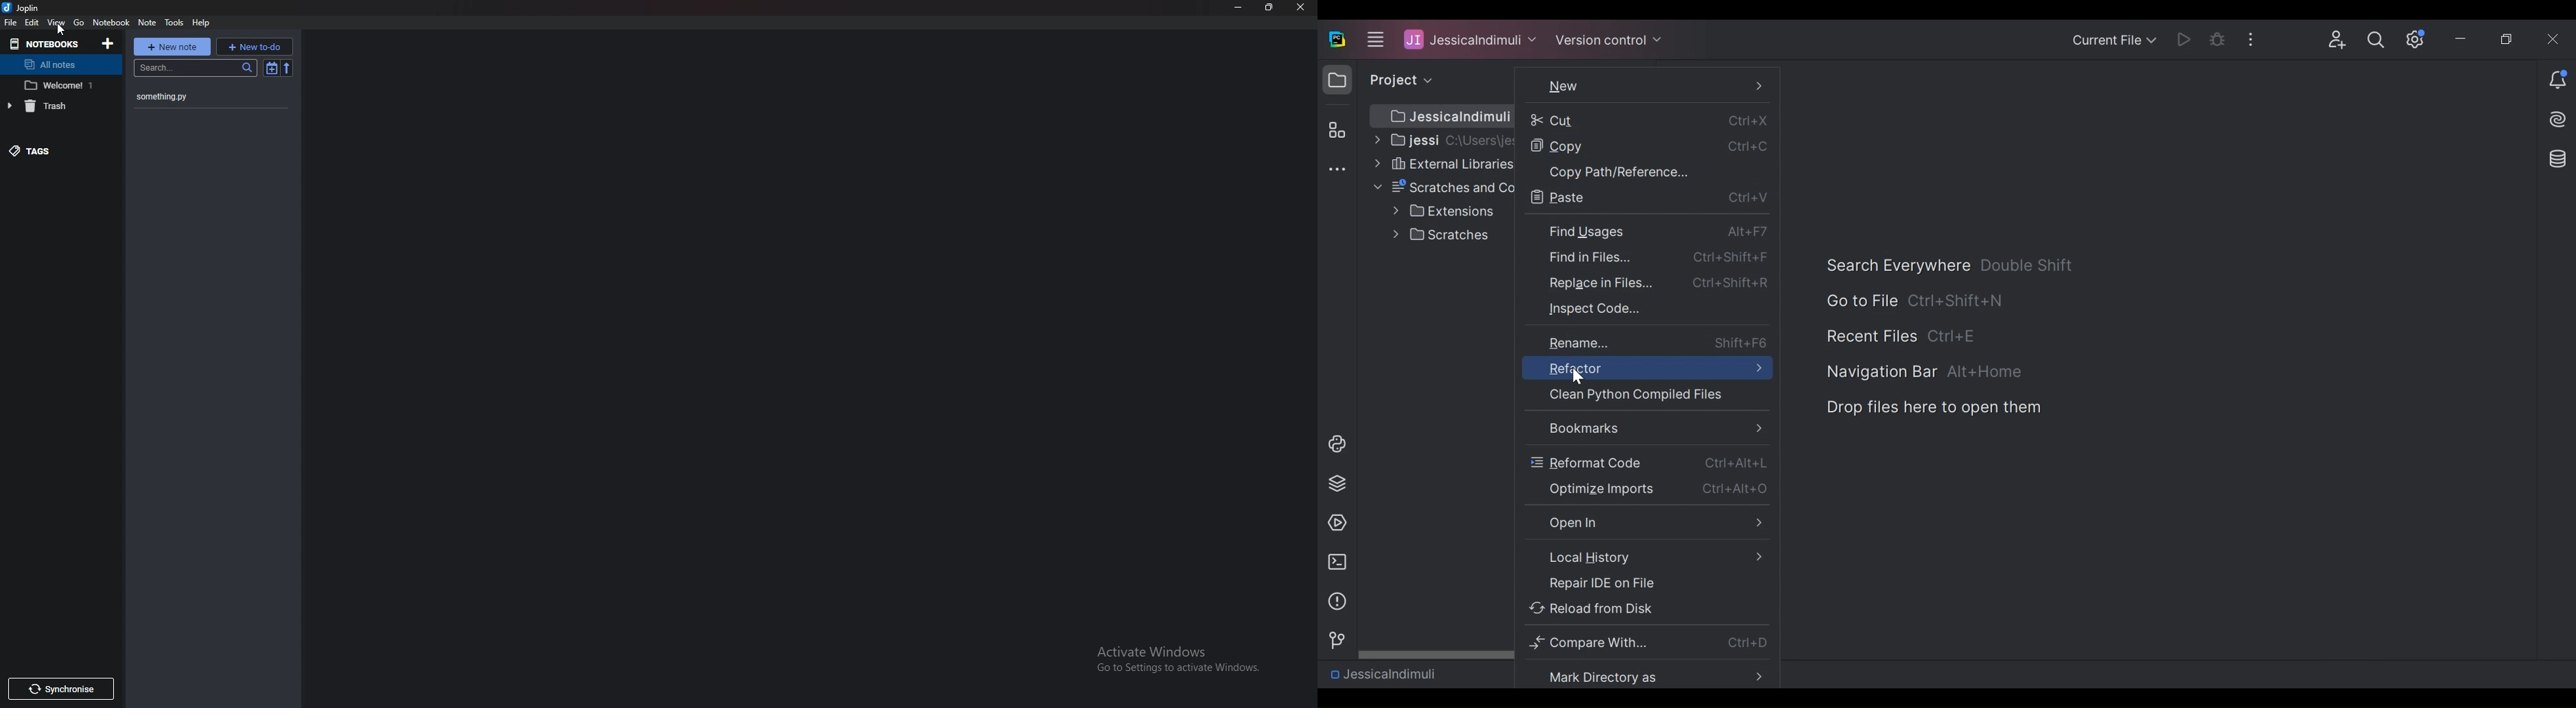 The width and height of the screenshot is (2576, 728). Describe the element at coordinates (174, 23) in the screenshot. I see `Tools` at that location.